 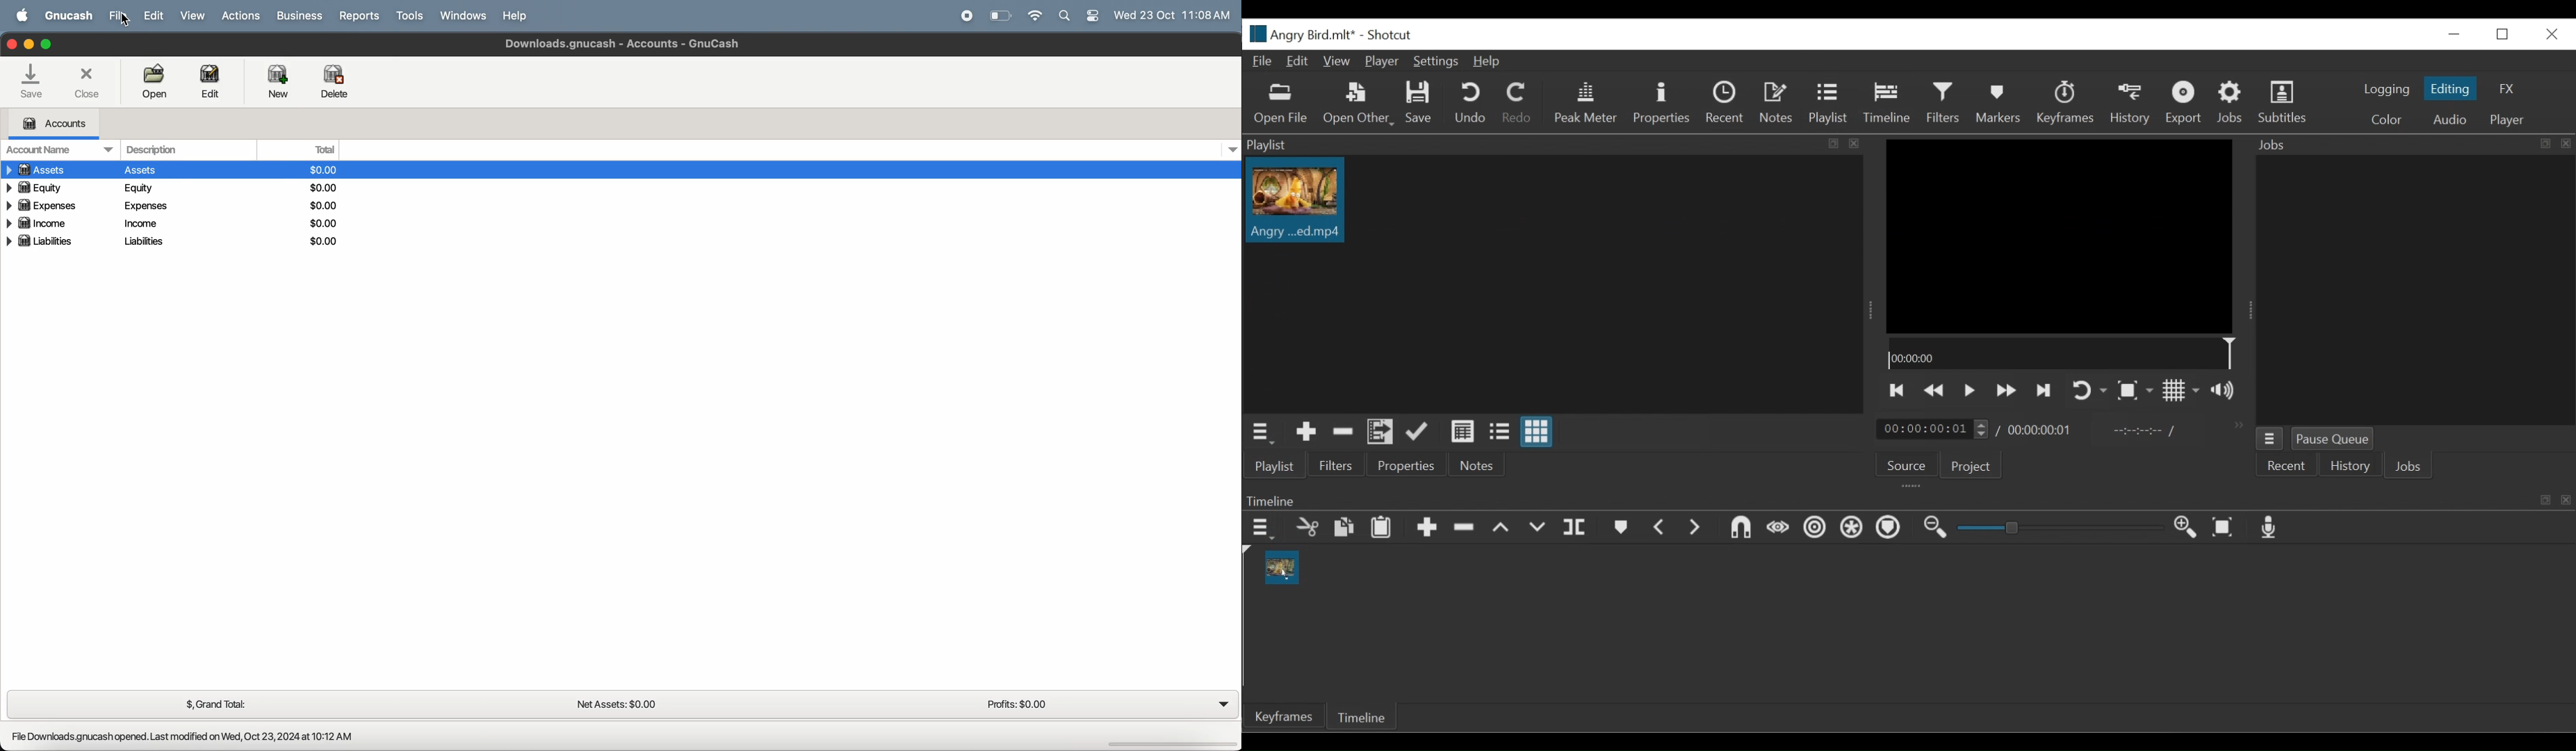 I want to click on Editing, so click(x=2452, y=88).